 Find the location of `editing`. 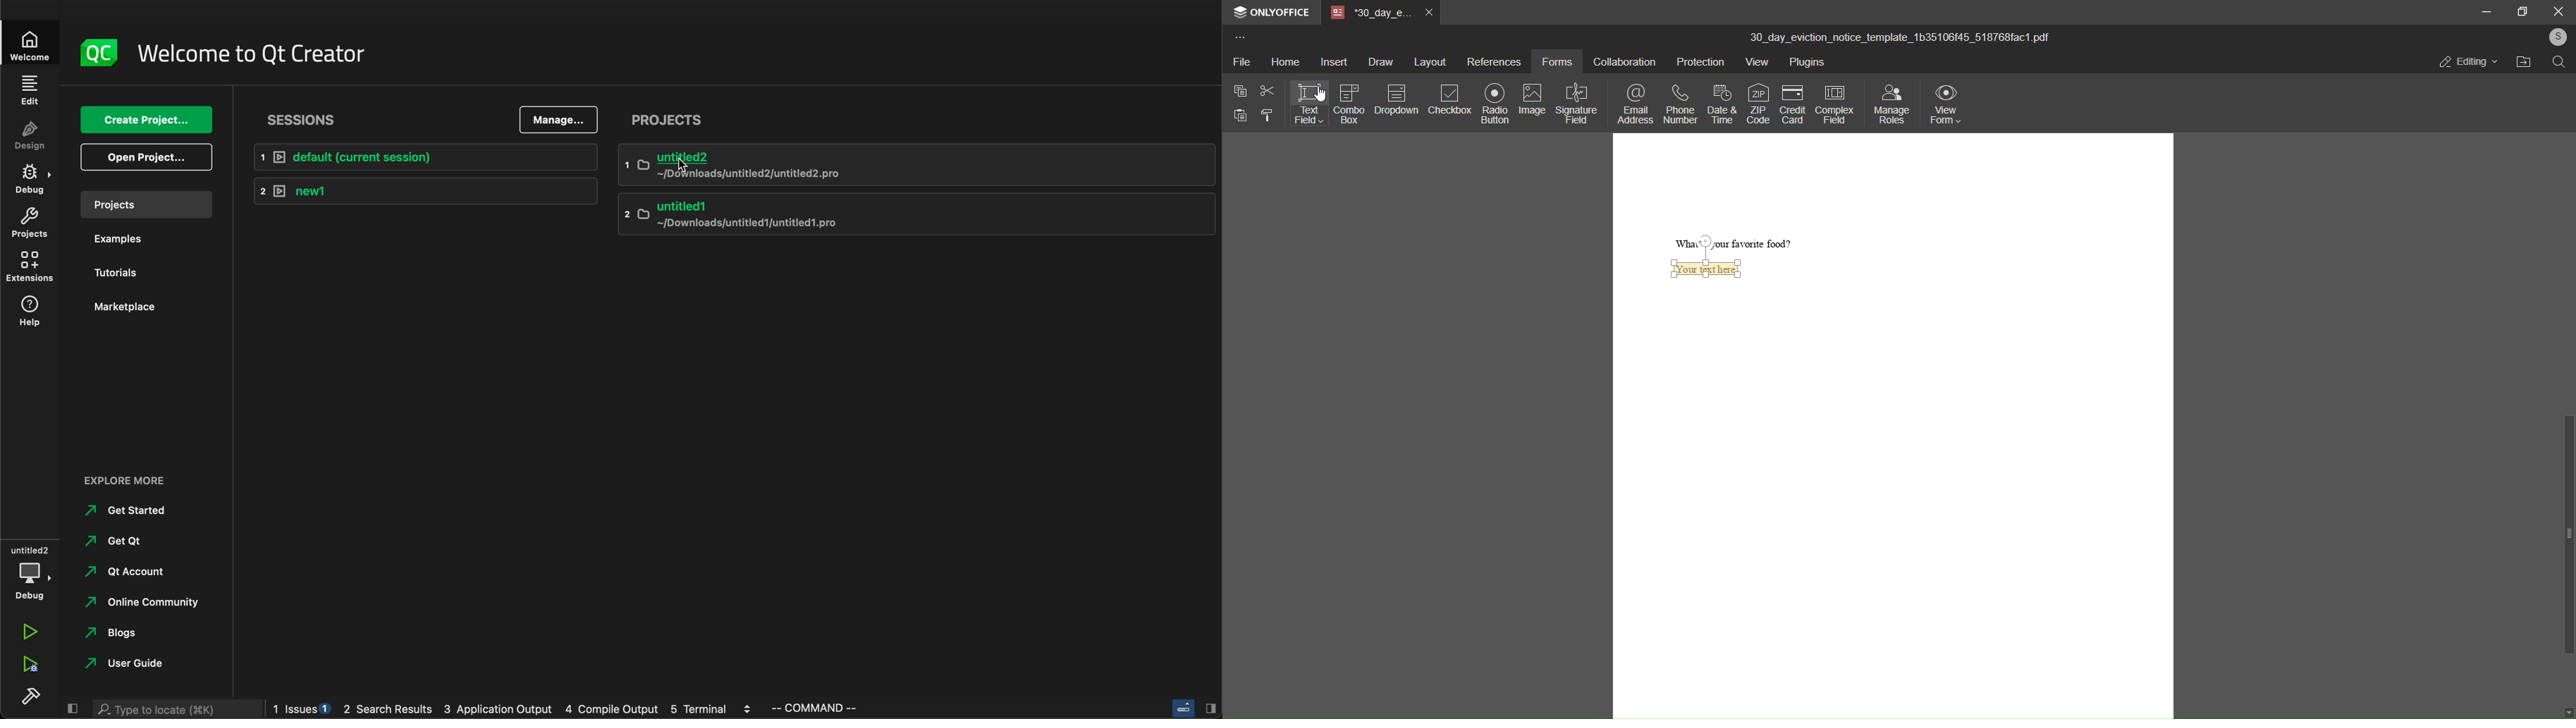

editing is located at coordinates (2466, 63).